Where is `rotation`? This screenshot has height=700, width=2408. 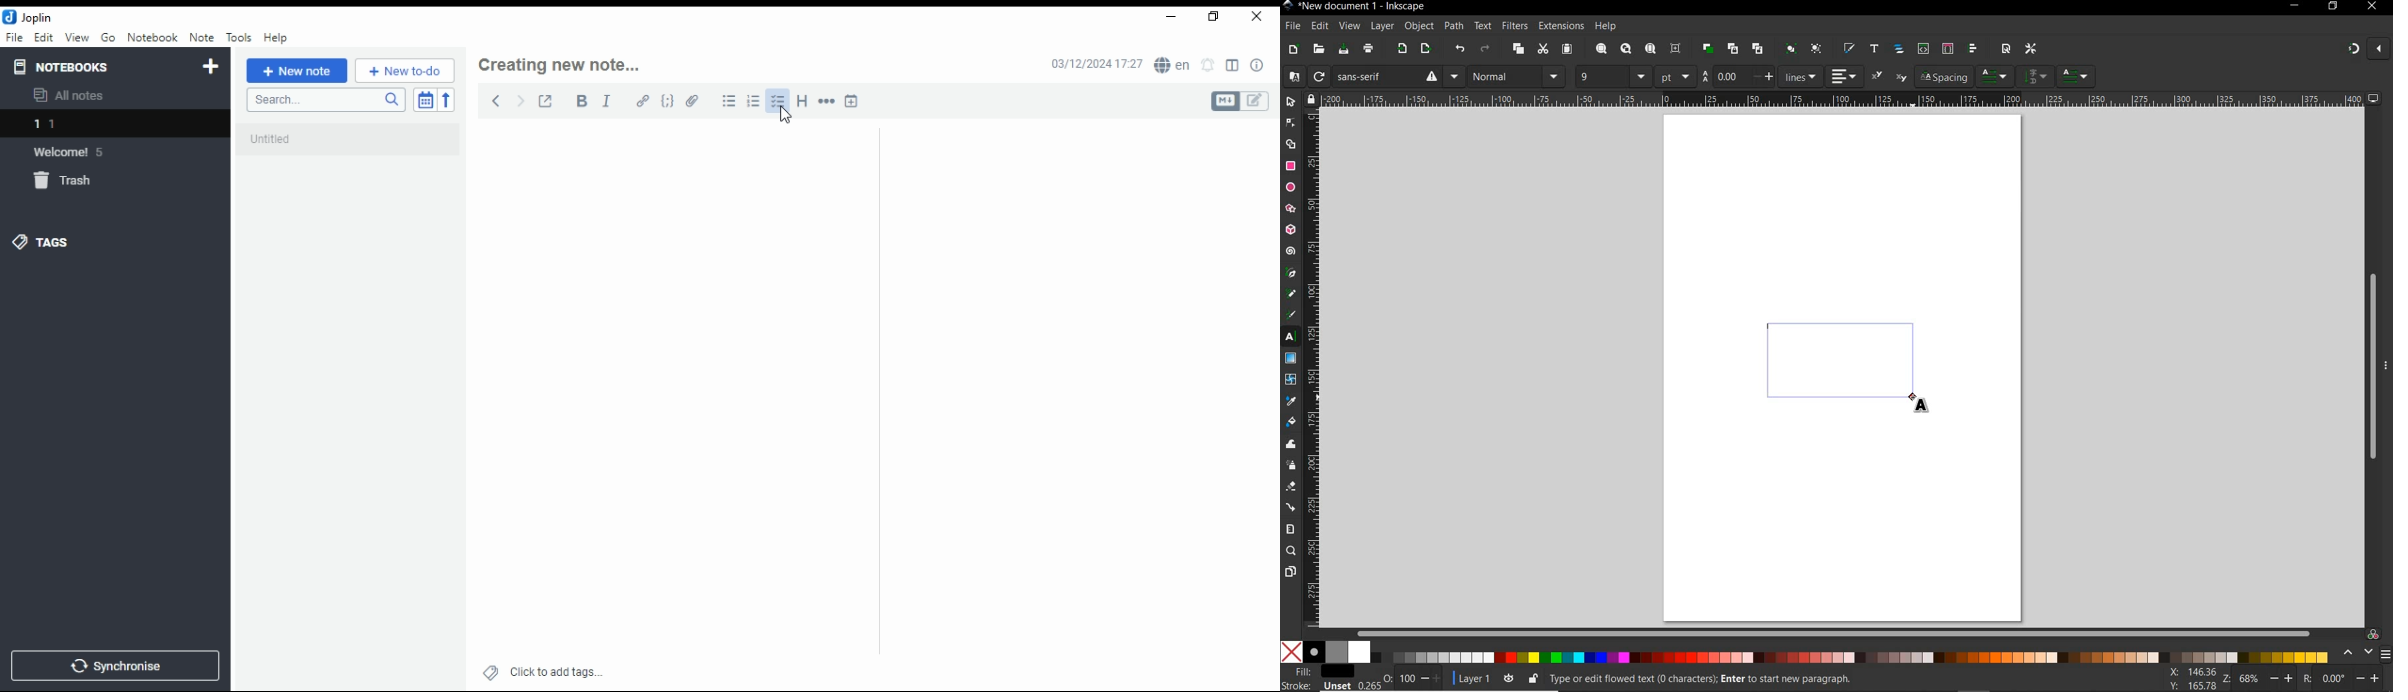
rotation is located at coordinates (2305, 677).